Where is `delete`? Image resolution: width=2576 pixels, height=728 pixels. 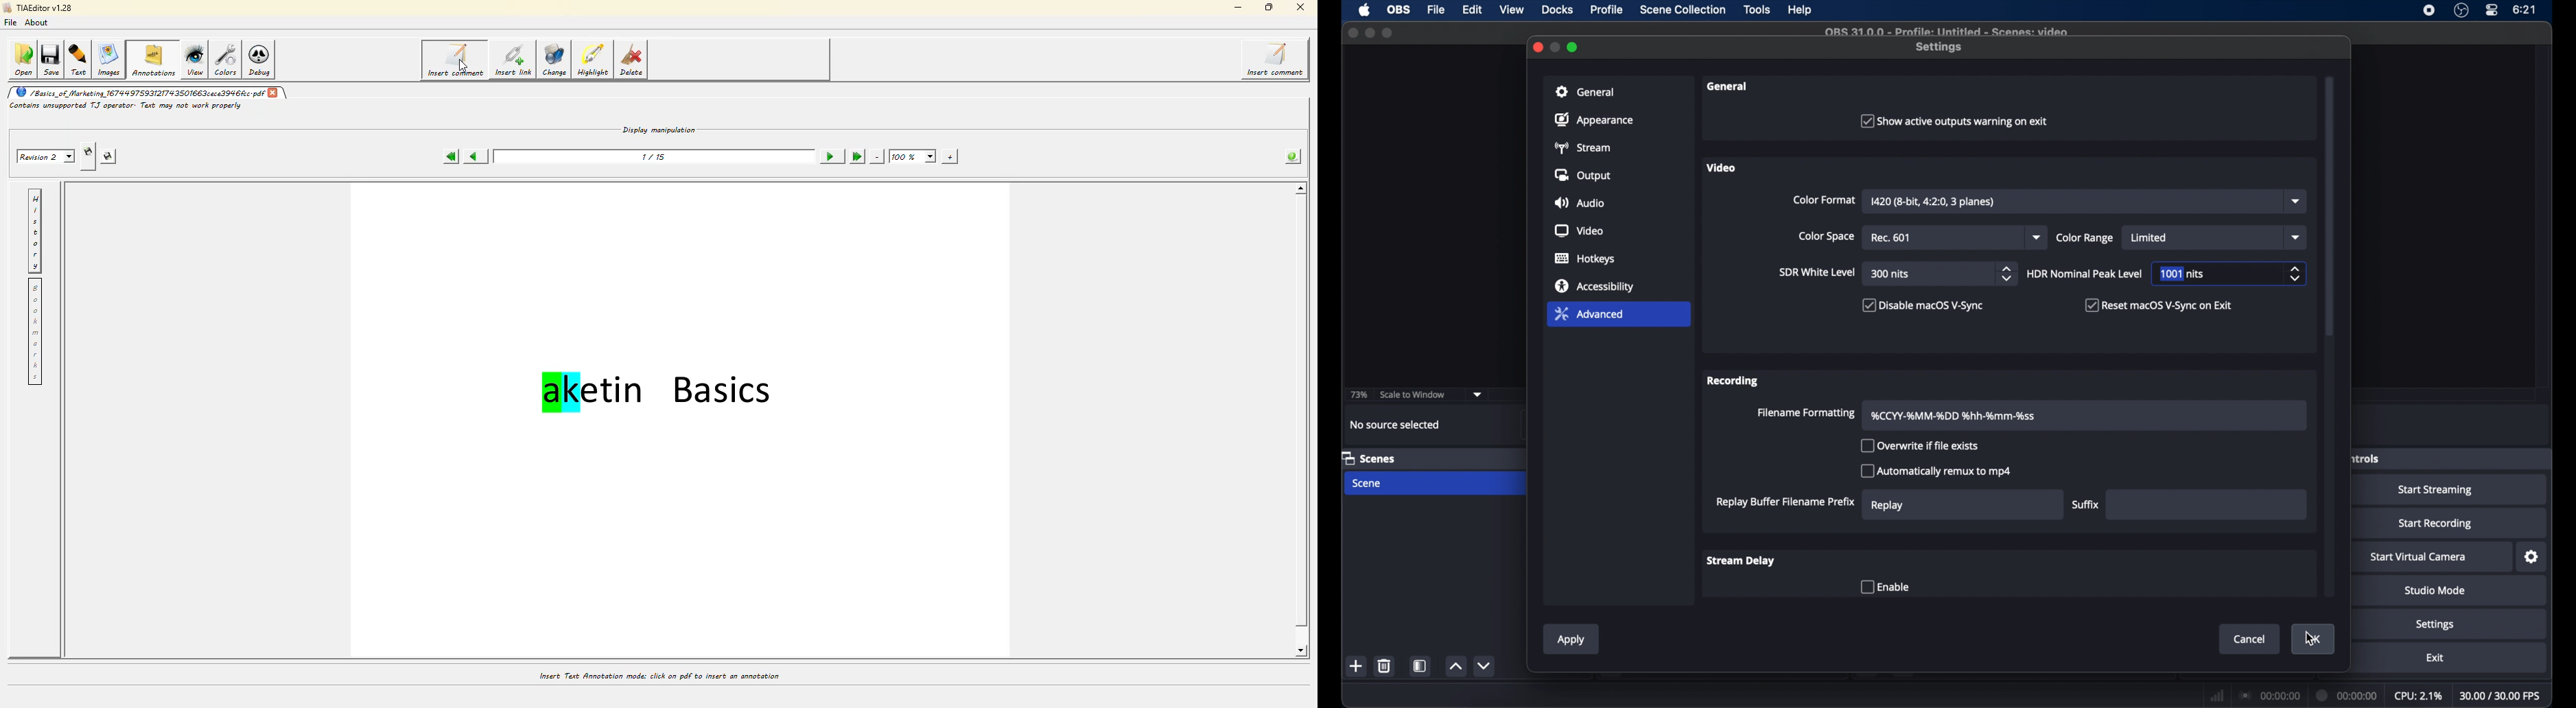
delete is located at coordinates (1384, 665).